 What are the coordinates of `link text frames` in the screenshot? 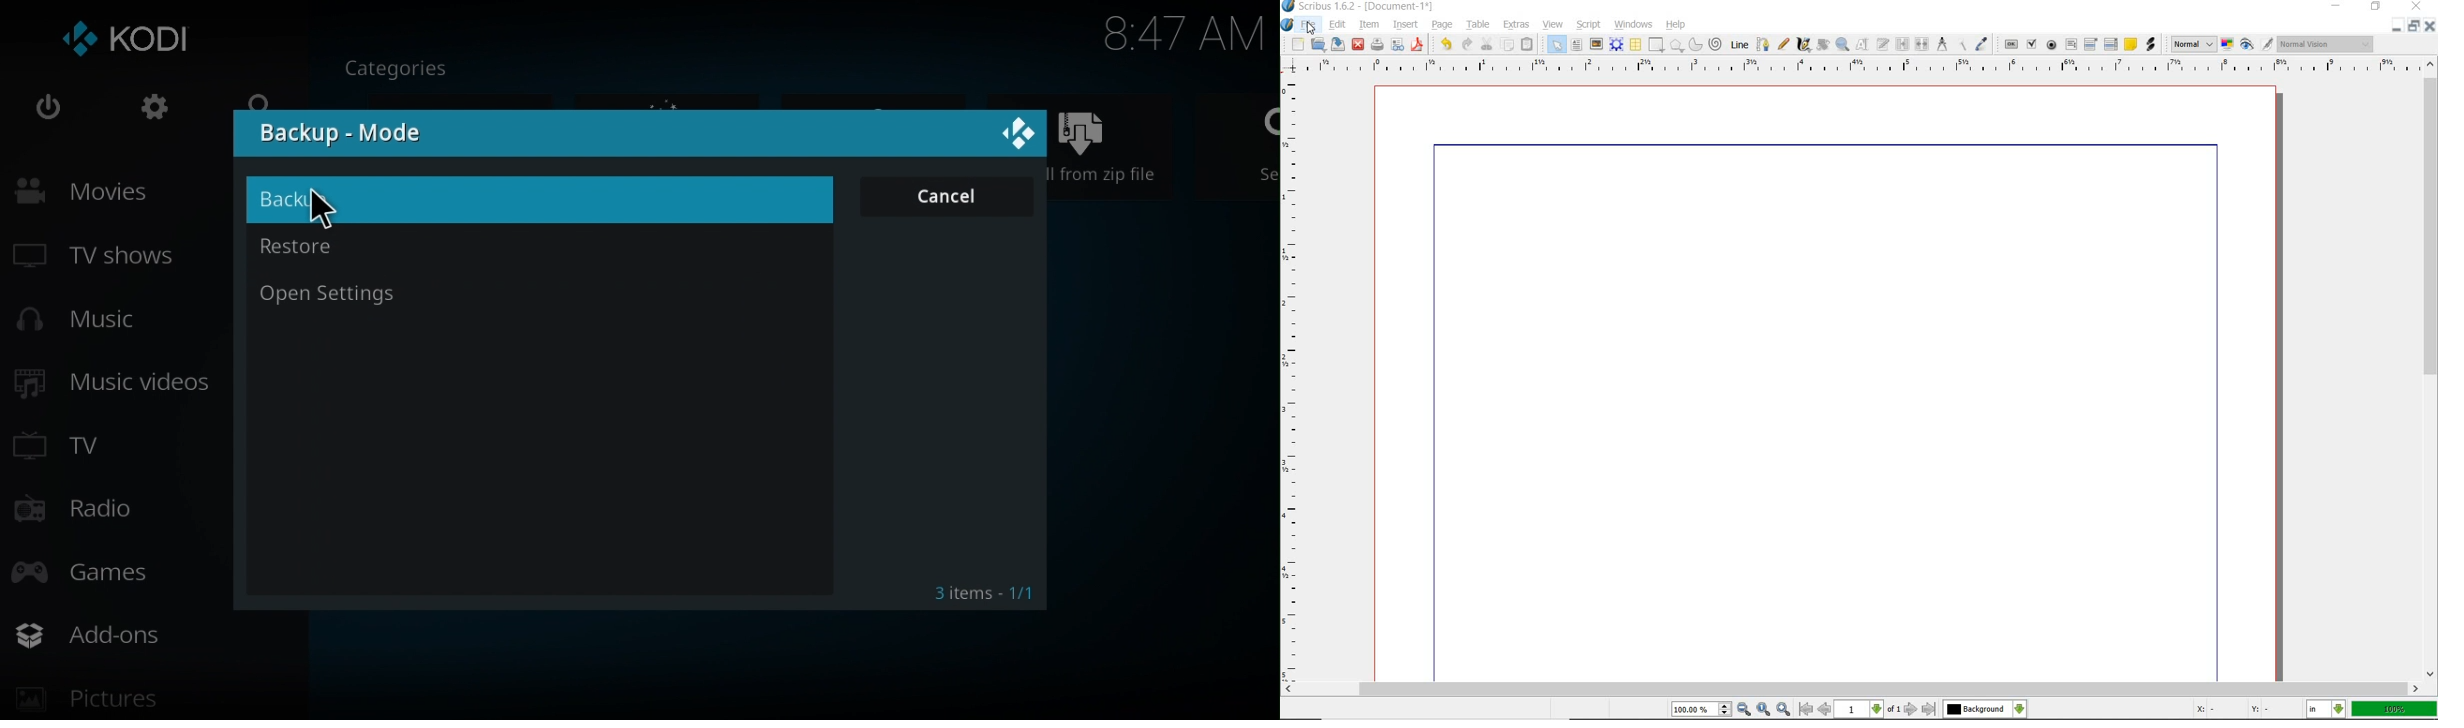 It's located at (1903, 45).